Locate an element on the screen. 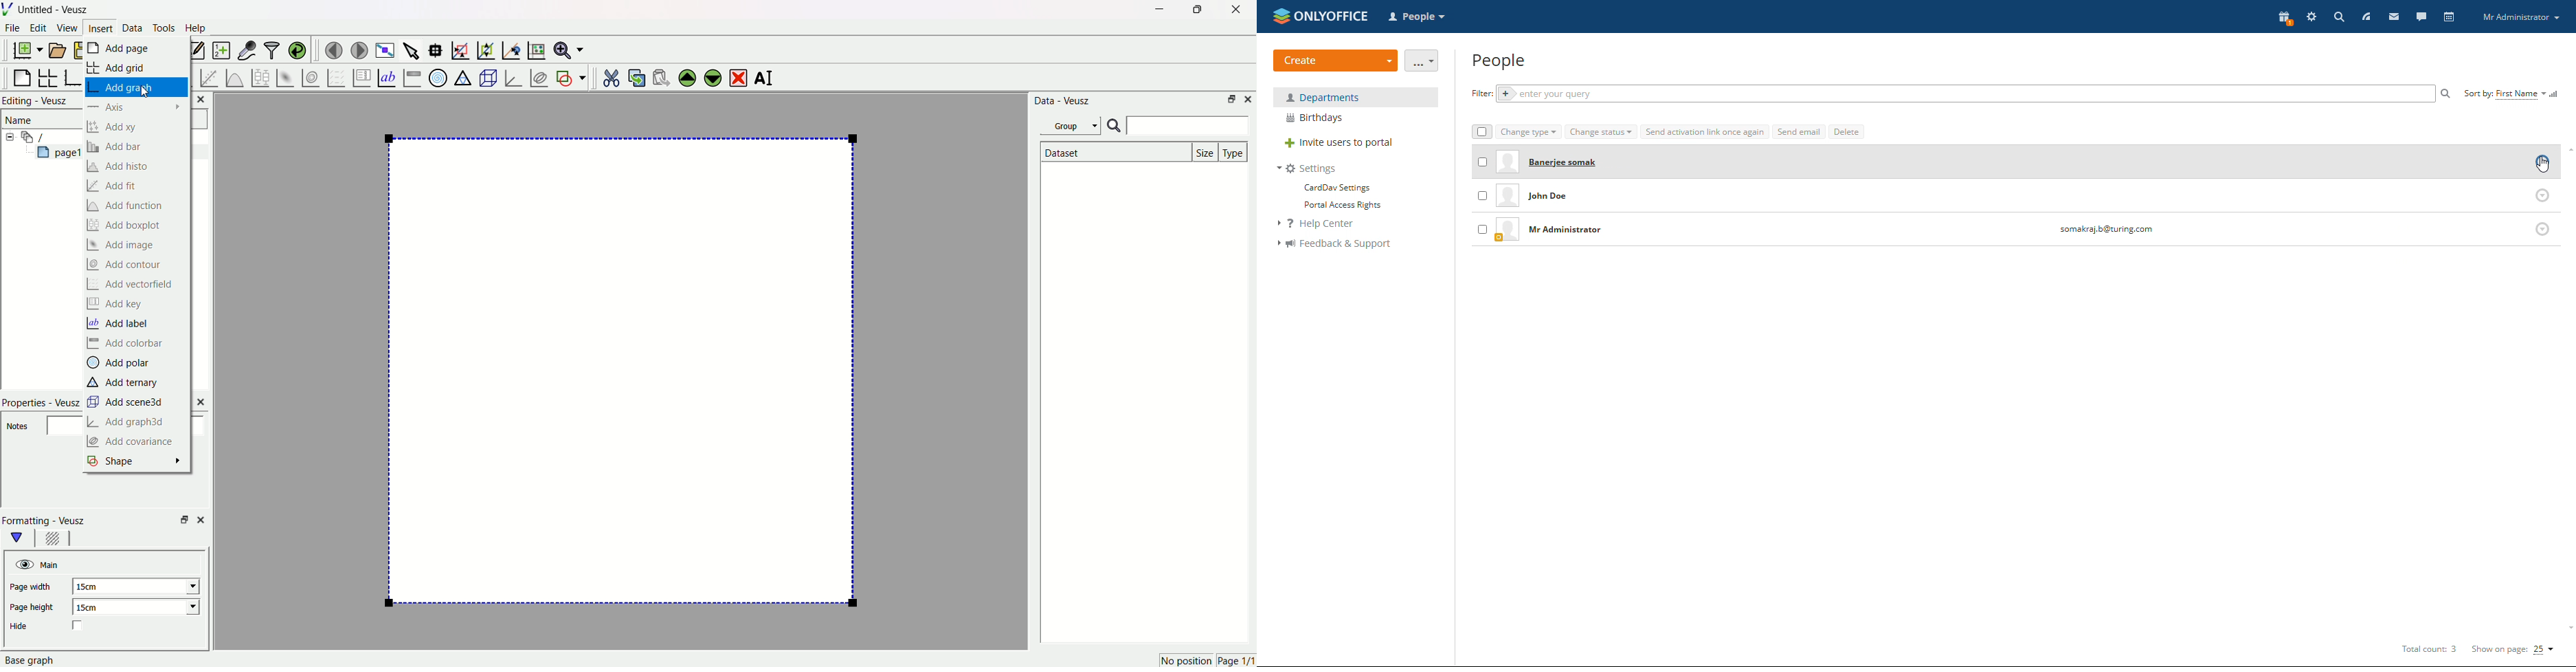 Image resolution: width=2576 pixels, height=672 pixels. View is located at coordinates (67, 29).